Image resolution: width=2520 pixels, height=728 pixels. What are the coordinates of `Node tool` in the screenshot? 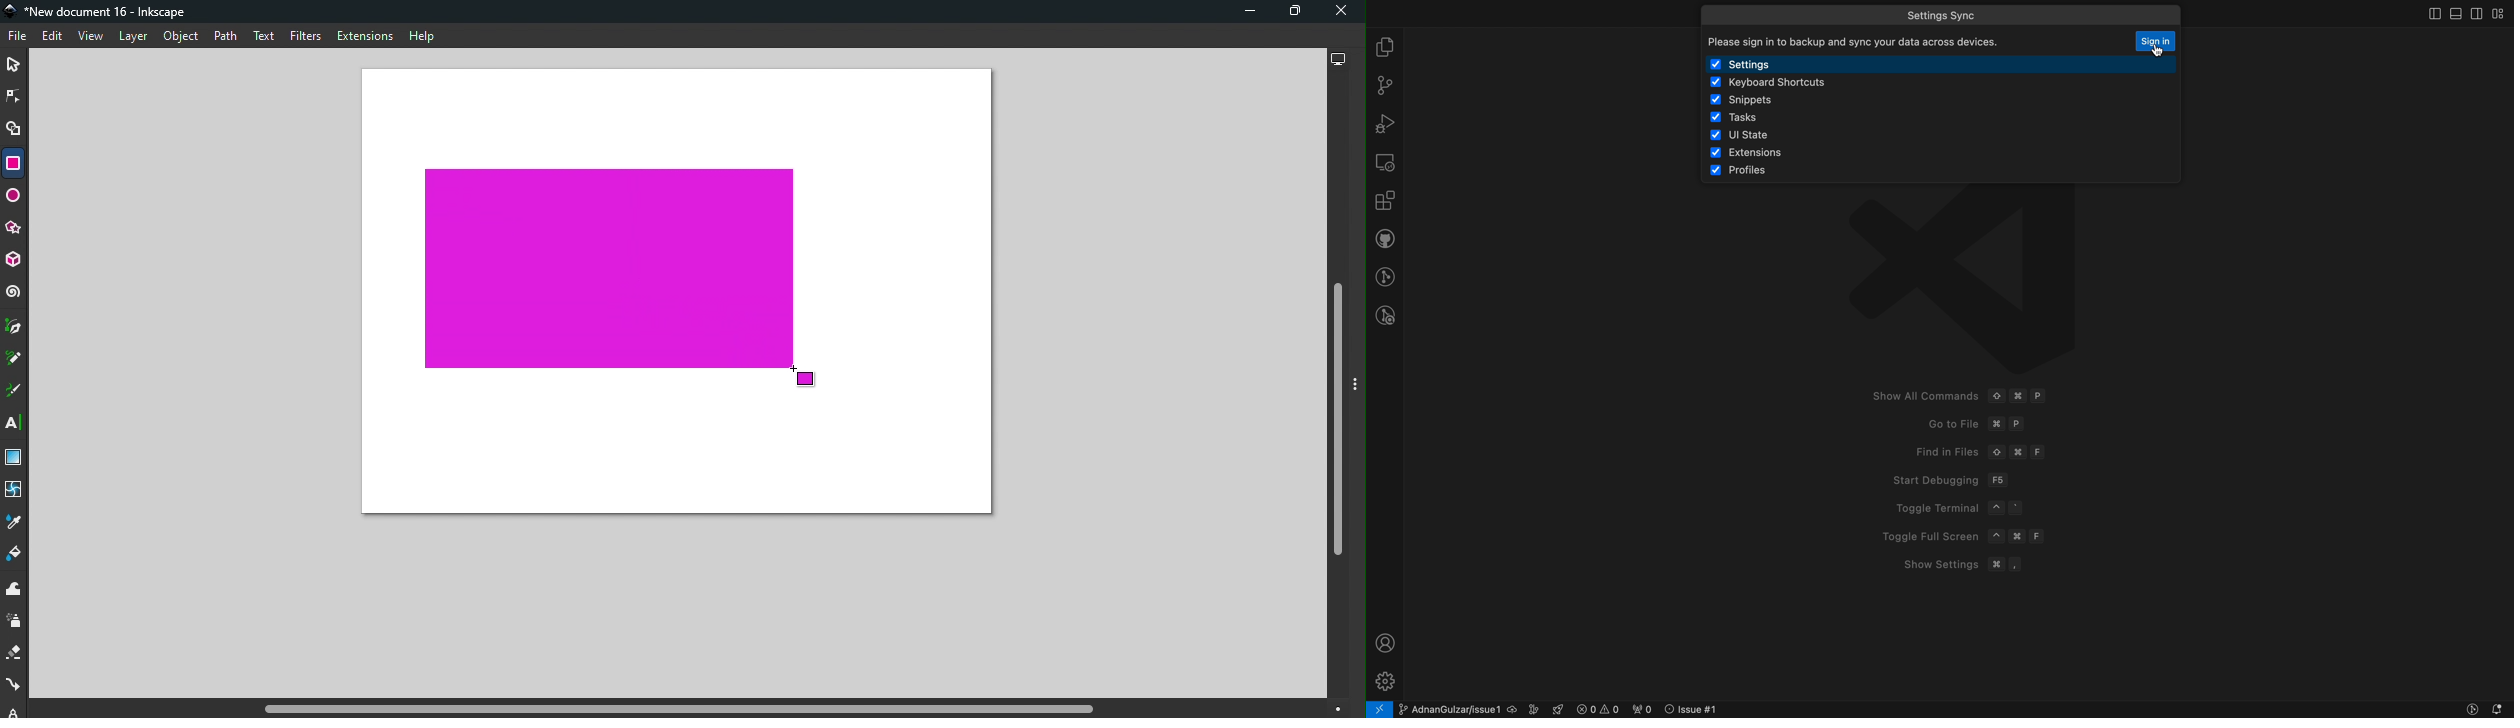 It's located at (14, 95).